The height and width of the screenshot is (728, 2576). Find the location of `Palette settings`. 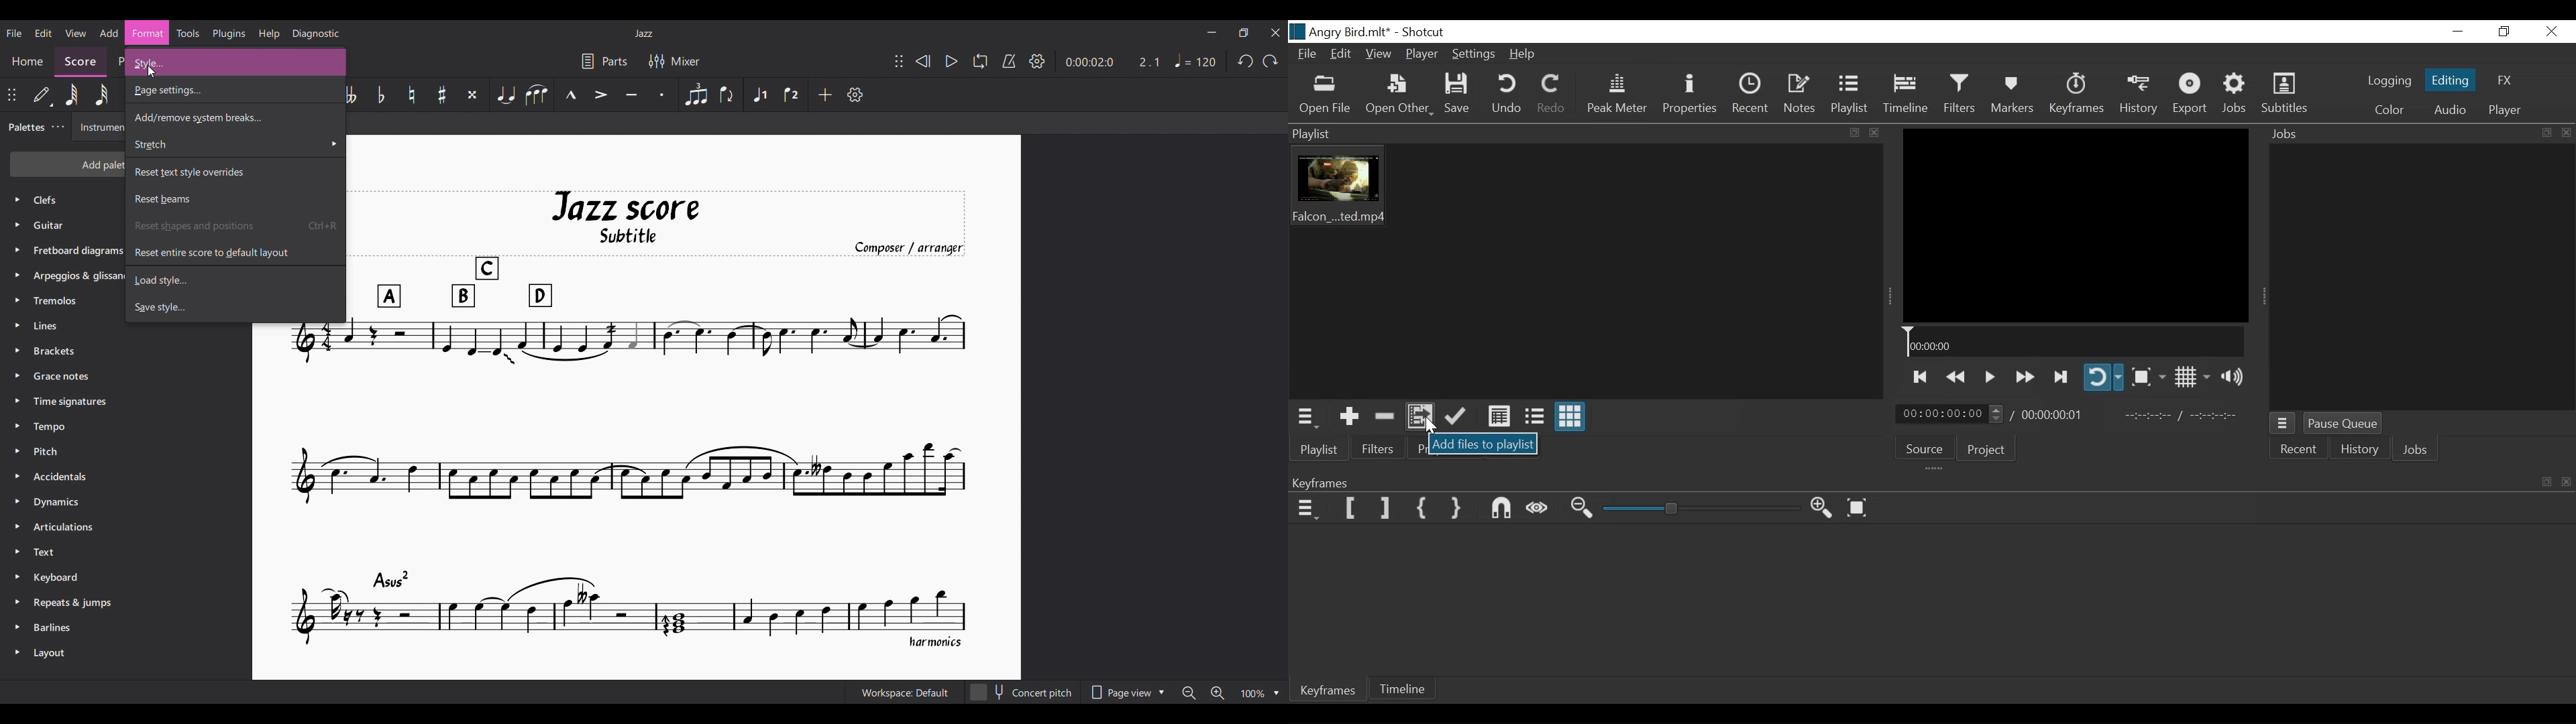

Palette settings is located at coordinates (58, 127).